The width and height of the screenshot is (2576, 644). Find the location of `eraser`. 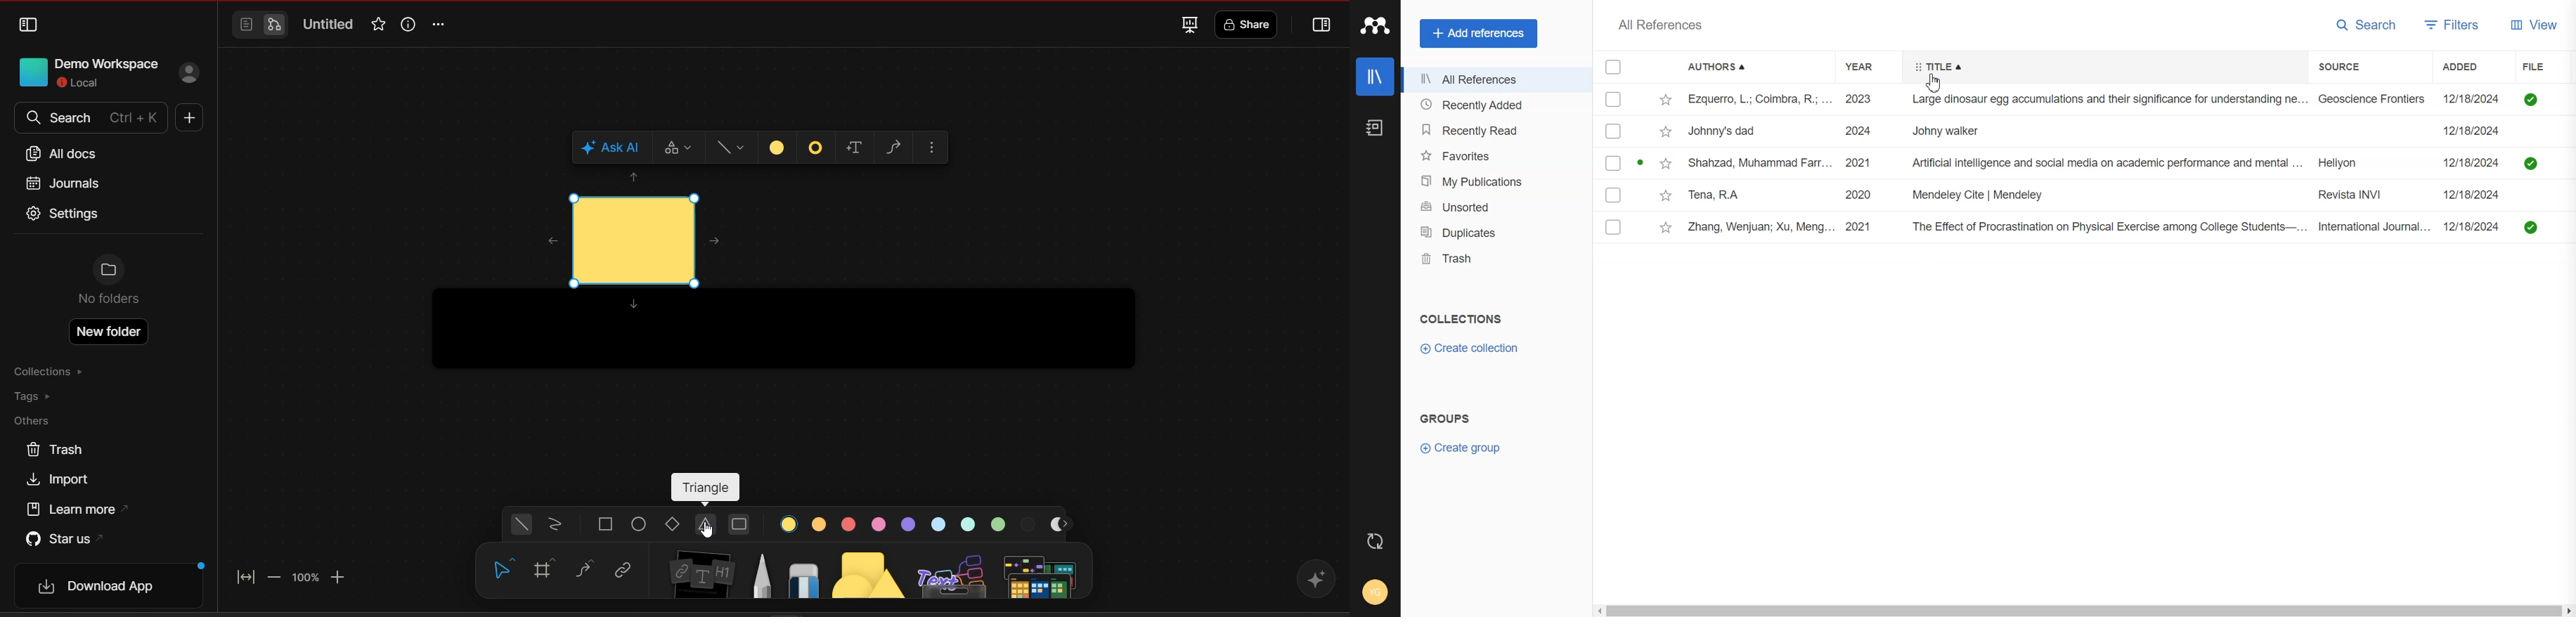

eraser is located at coordinates (804, 576).